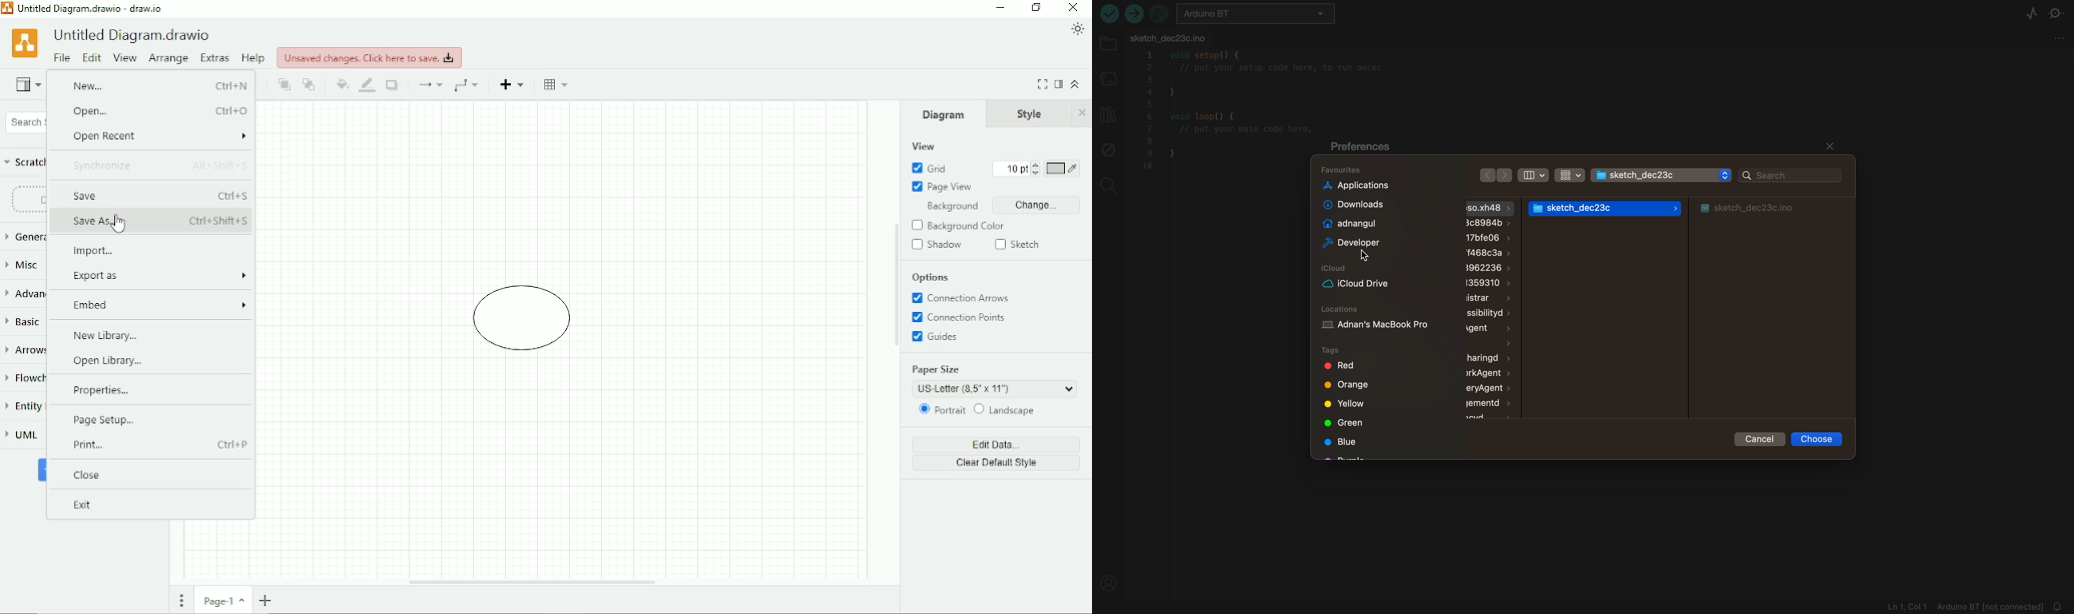 This screenshot has height=616, width=2100. What do you see at coordinates (126, 336) in the screenshot?
I see `New Library` at bounding box center [126, 336].